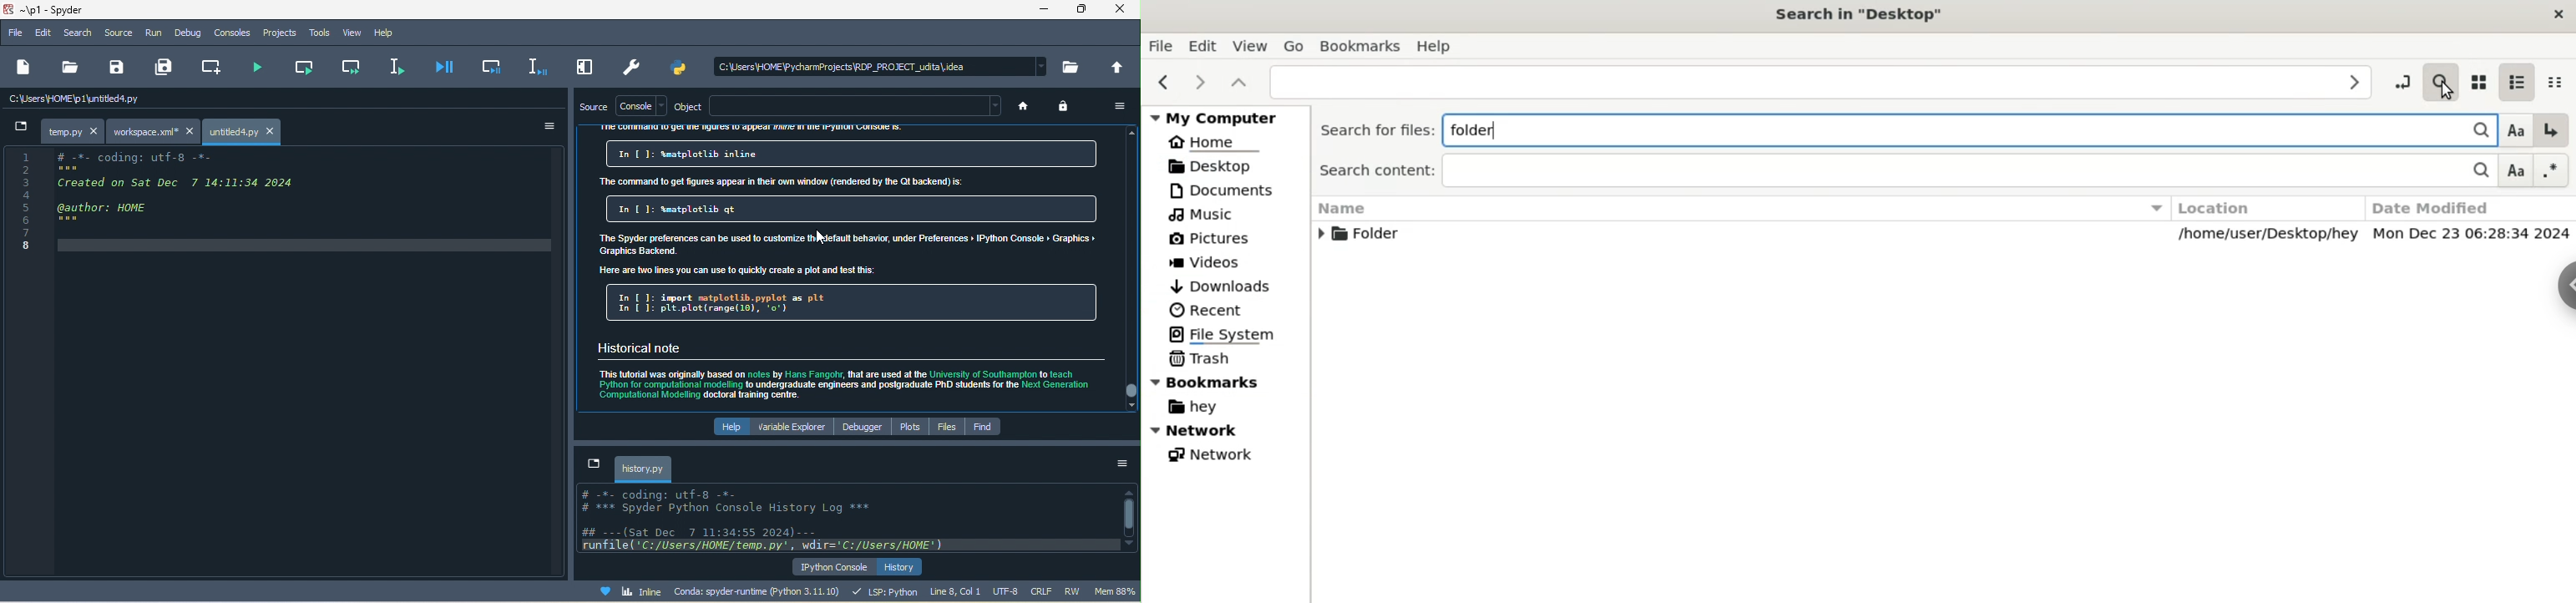 The image size is (2576, 616). I want to click on debugger, so click(864, 428).